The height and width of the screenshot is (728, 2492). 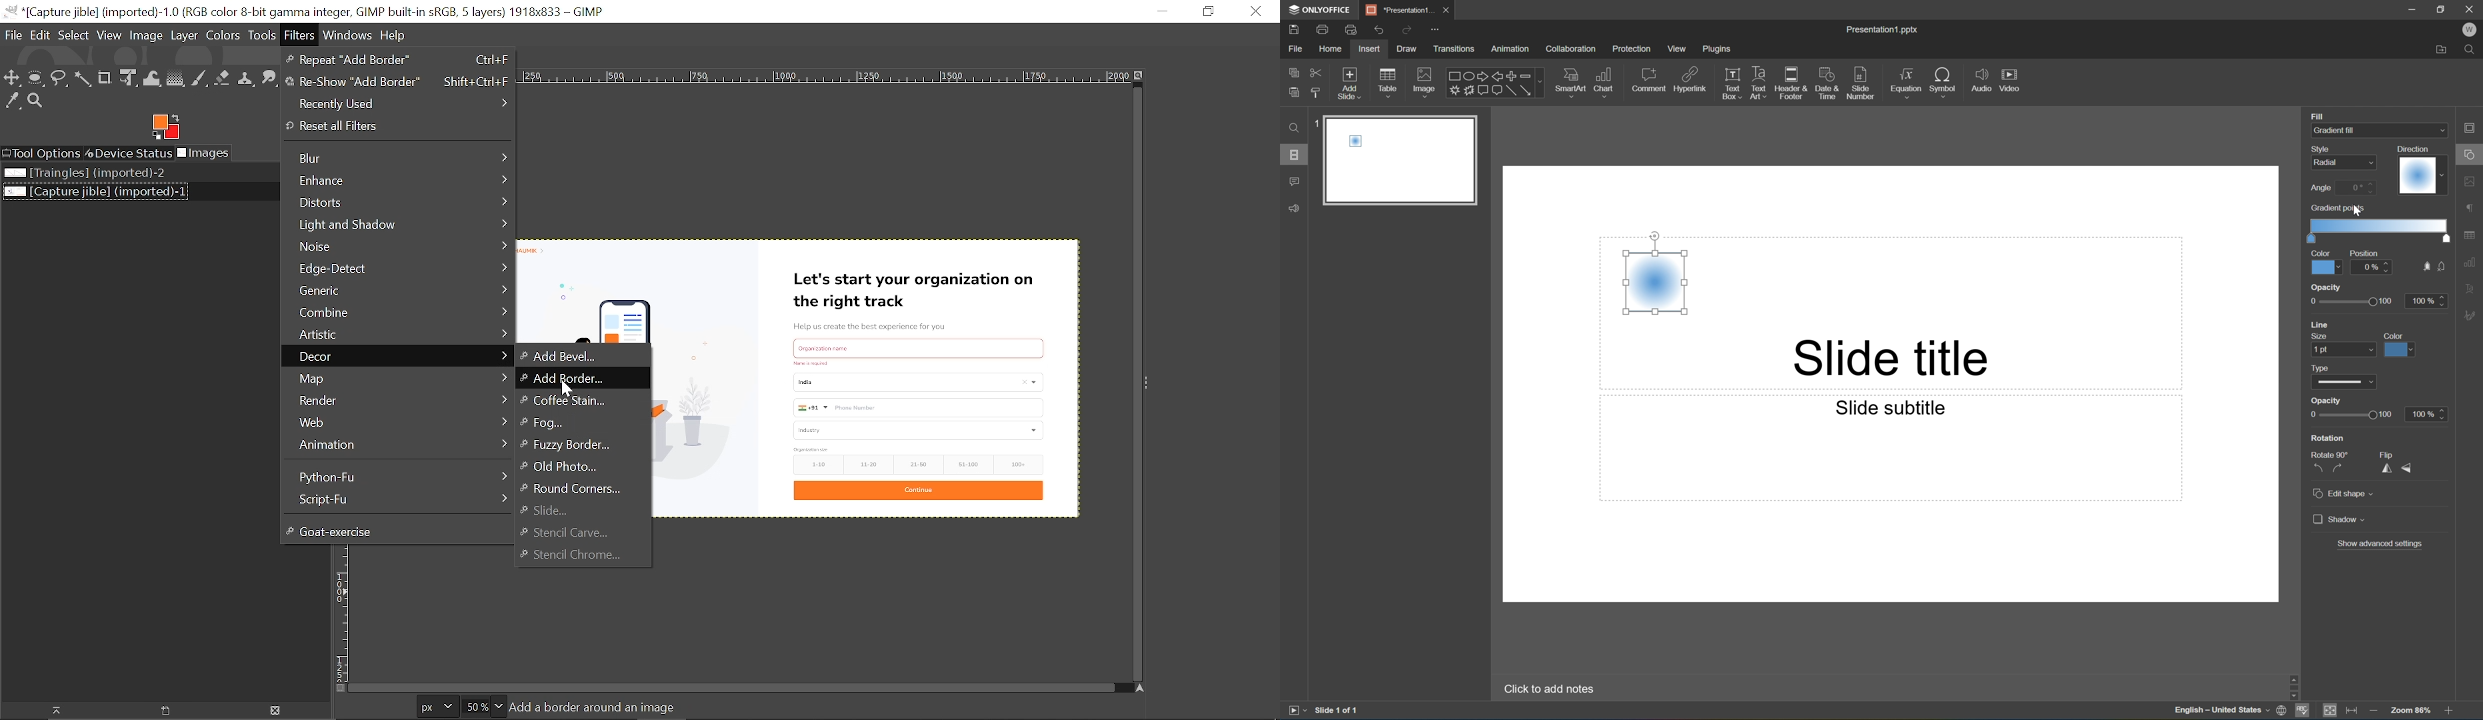 What do you see at coordinates (1860, 80) in the screenshot?
I see `Slide number` at bounding box center [1860, 80].